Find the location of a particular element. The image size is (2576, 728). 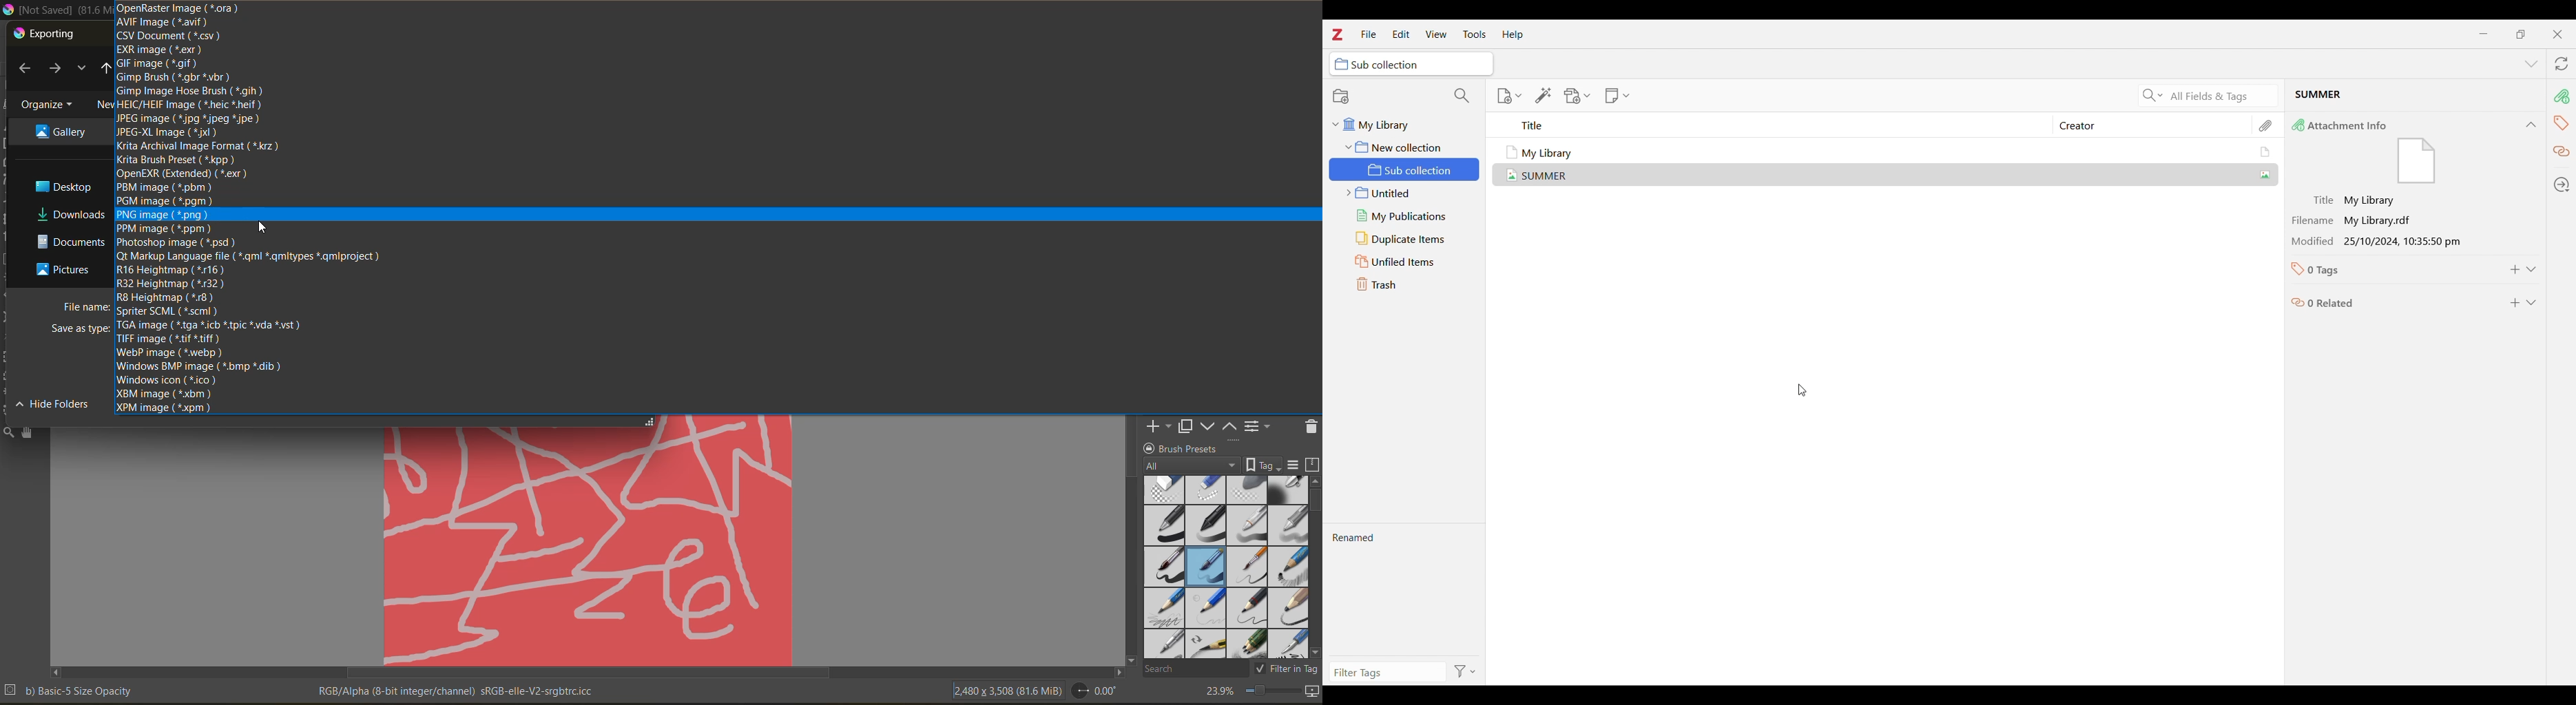

Current selected file is located at coordinates (2415, 97).